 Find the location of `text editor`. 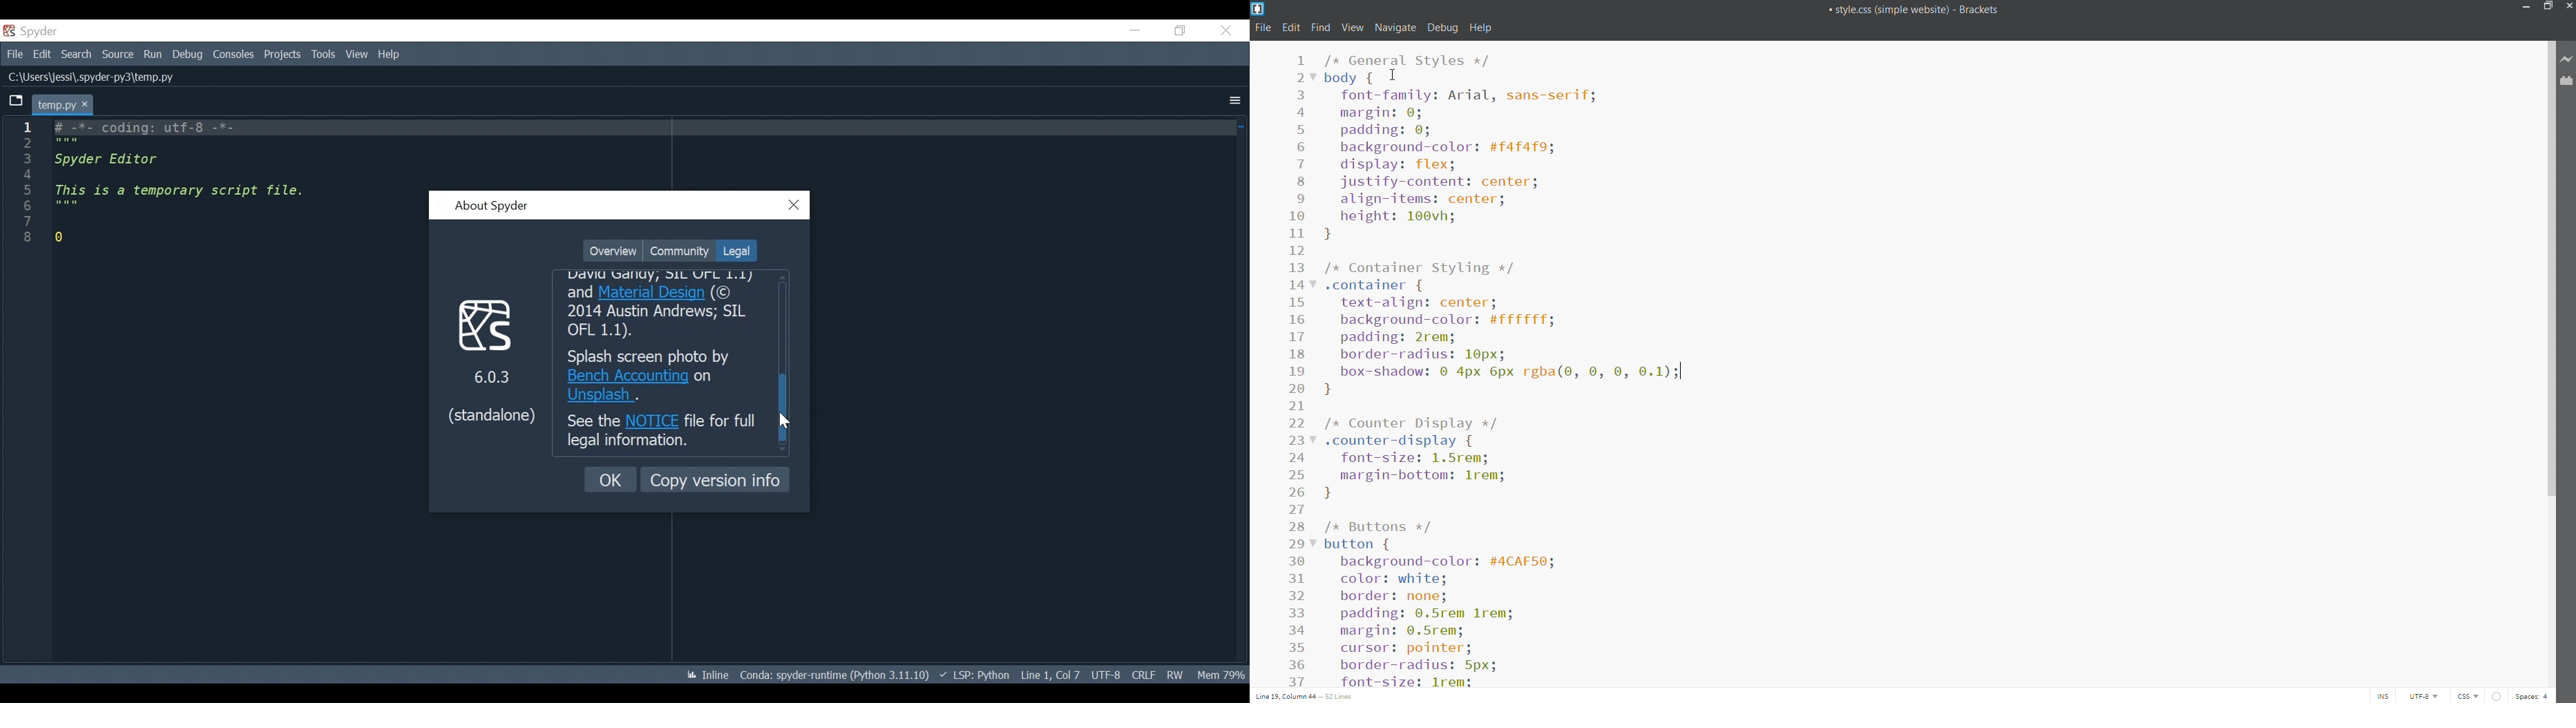

text editor is located at coordinates (1936, 367).